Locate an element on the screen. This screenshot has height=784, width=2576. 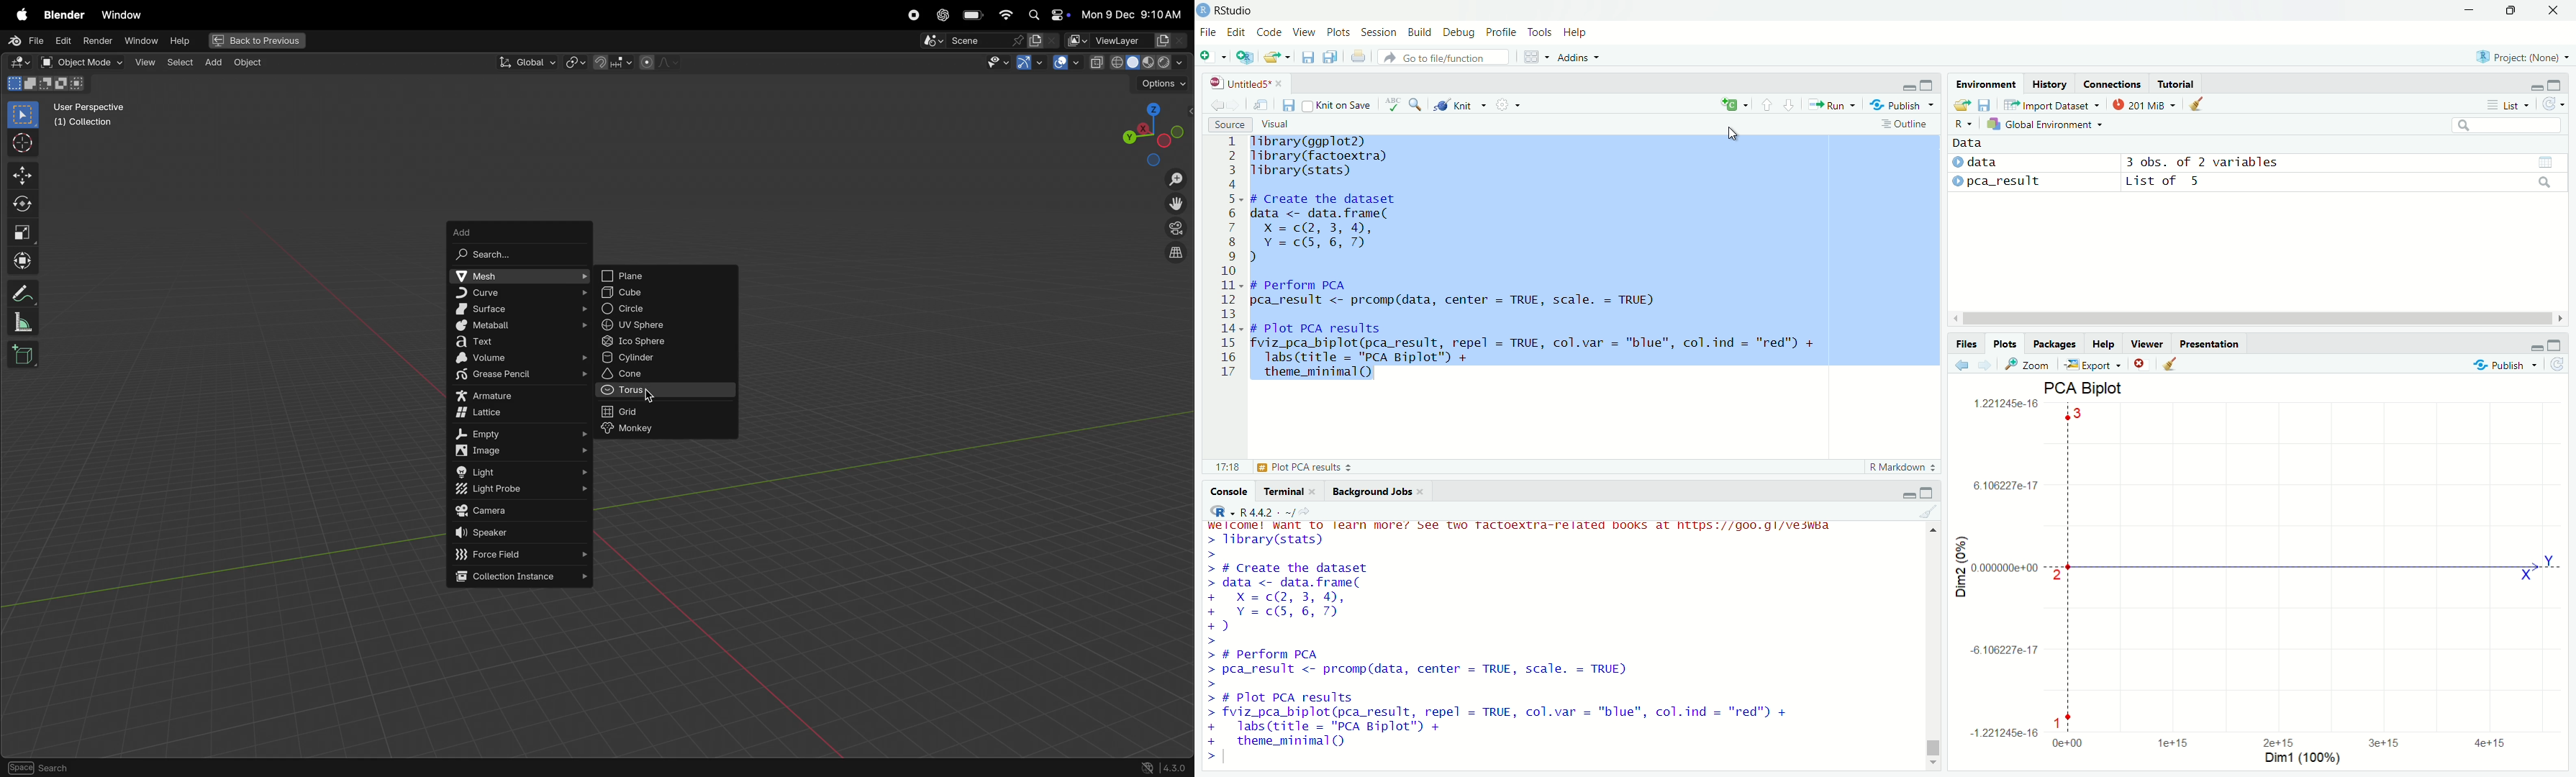
vertical scrollbar is located at coordinates (1934, 748).